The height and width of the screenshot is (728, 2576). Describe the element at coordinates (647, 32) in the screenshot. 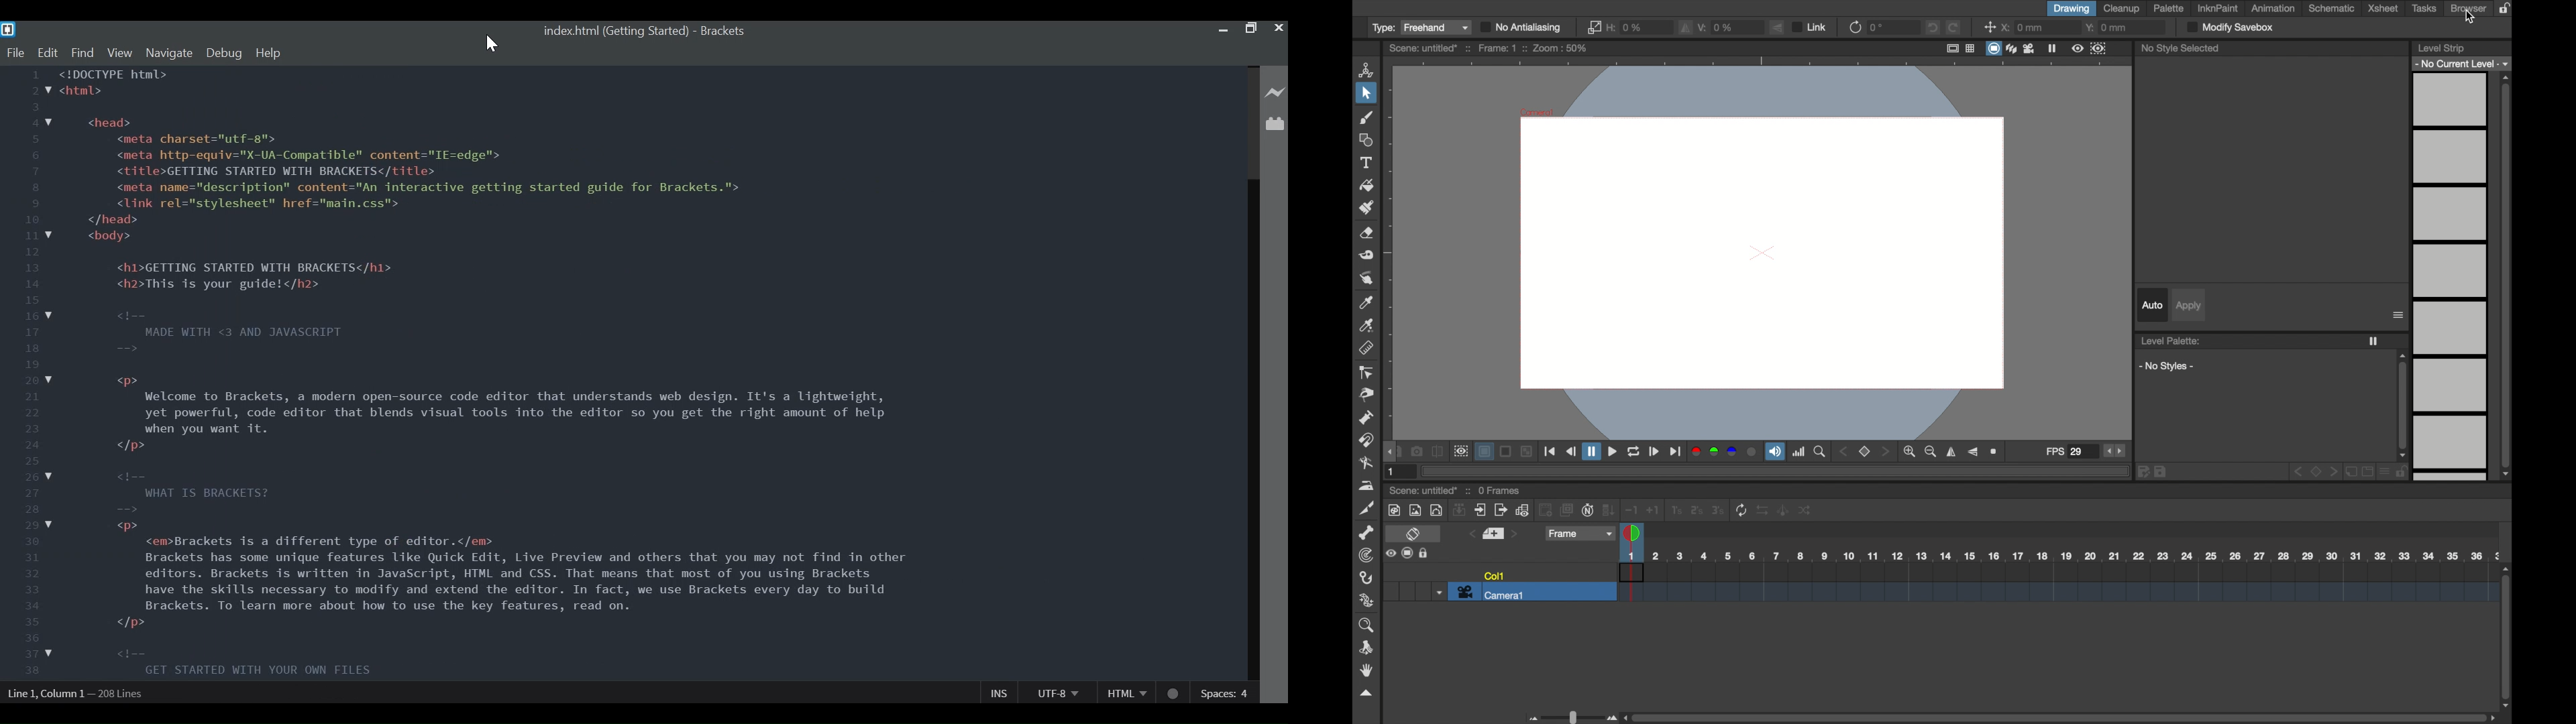

I see `index.html (Getting Started) - Brackets` at that location.